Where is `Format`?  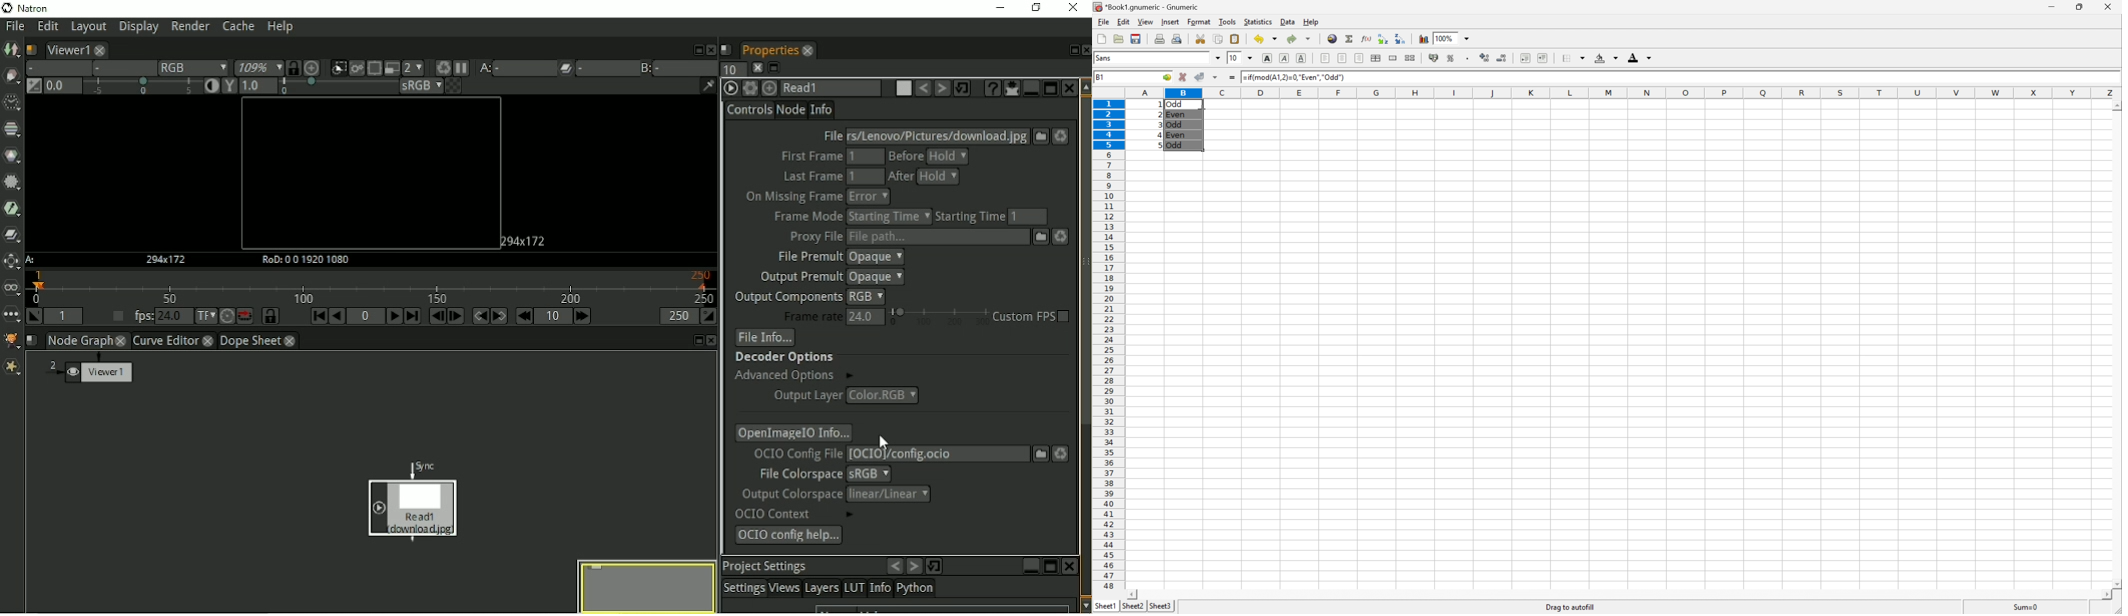 Format is located at coordinates (1200, 22).